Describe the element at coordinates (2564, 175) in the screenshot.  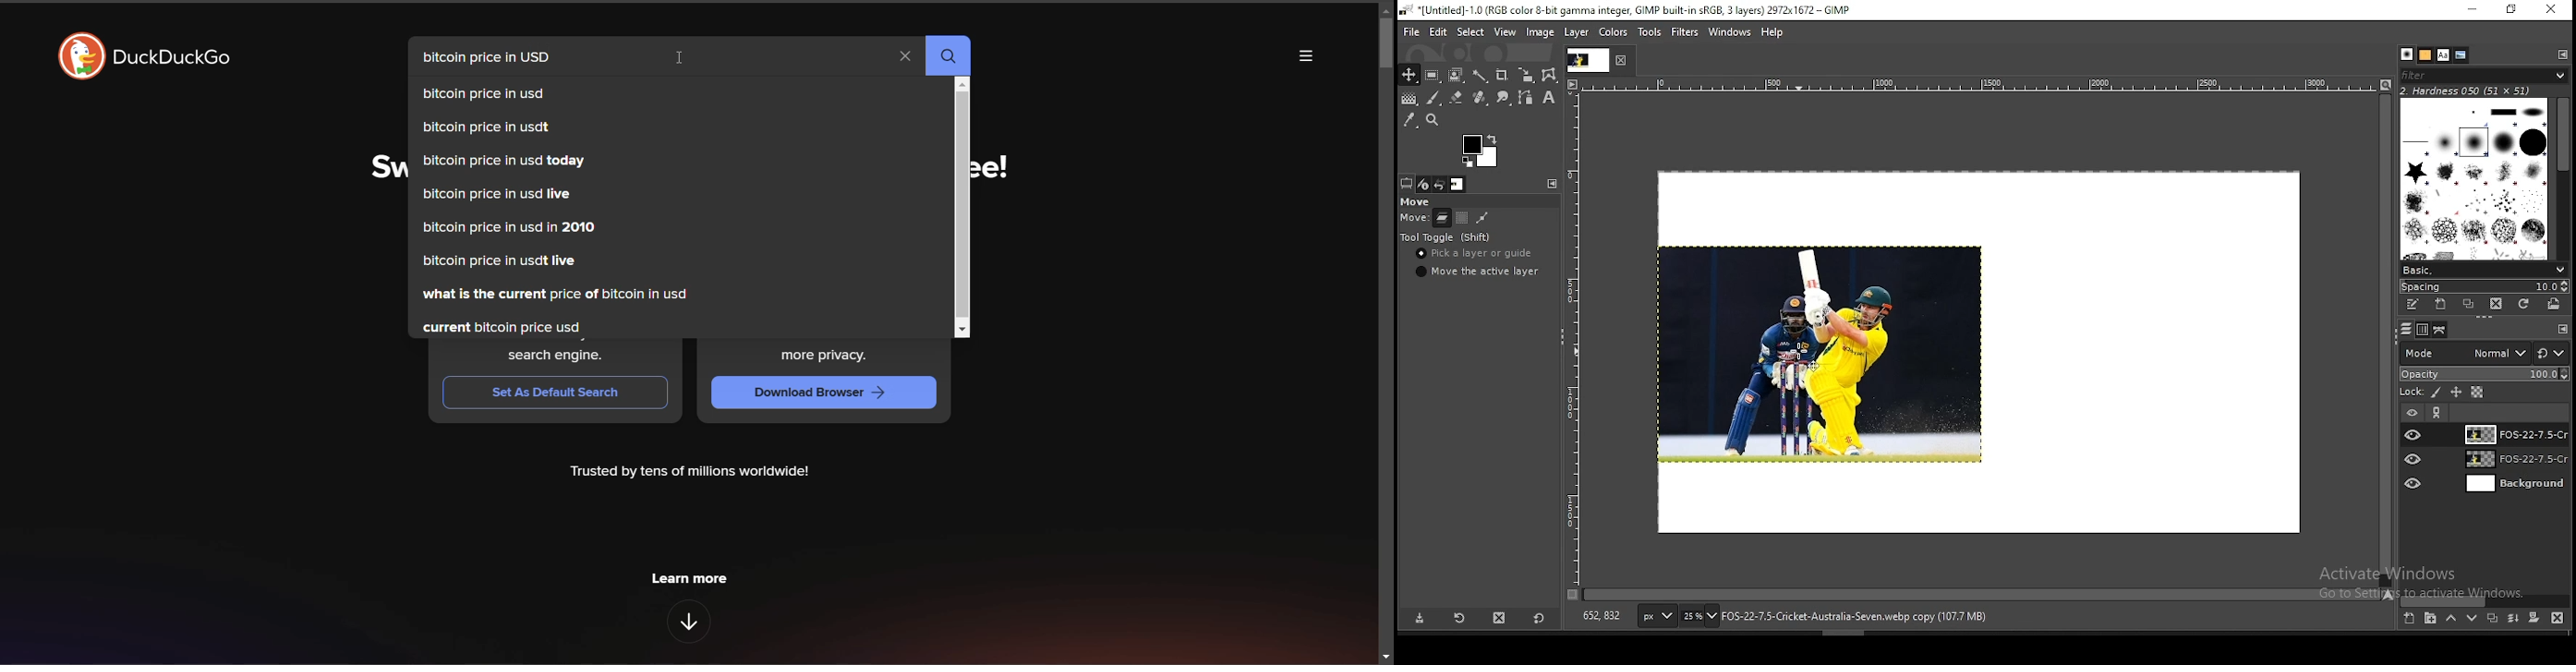
I see `Scroll bar` at that location.